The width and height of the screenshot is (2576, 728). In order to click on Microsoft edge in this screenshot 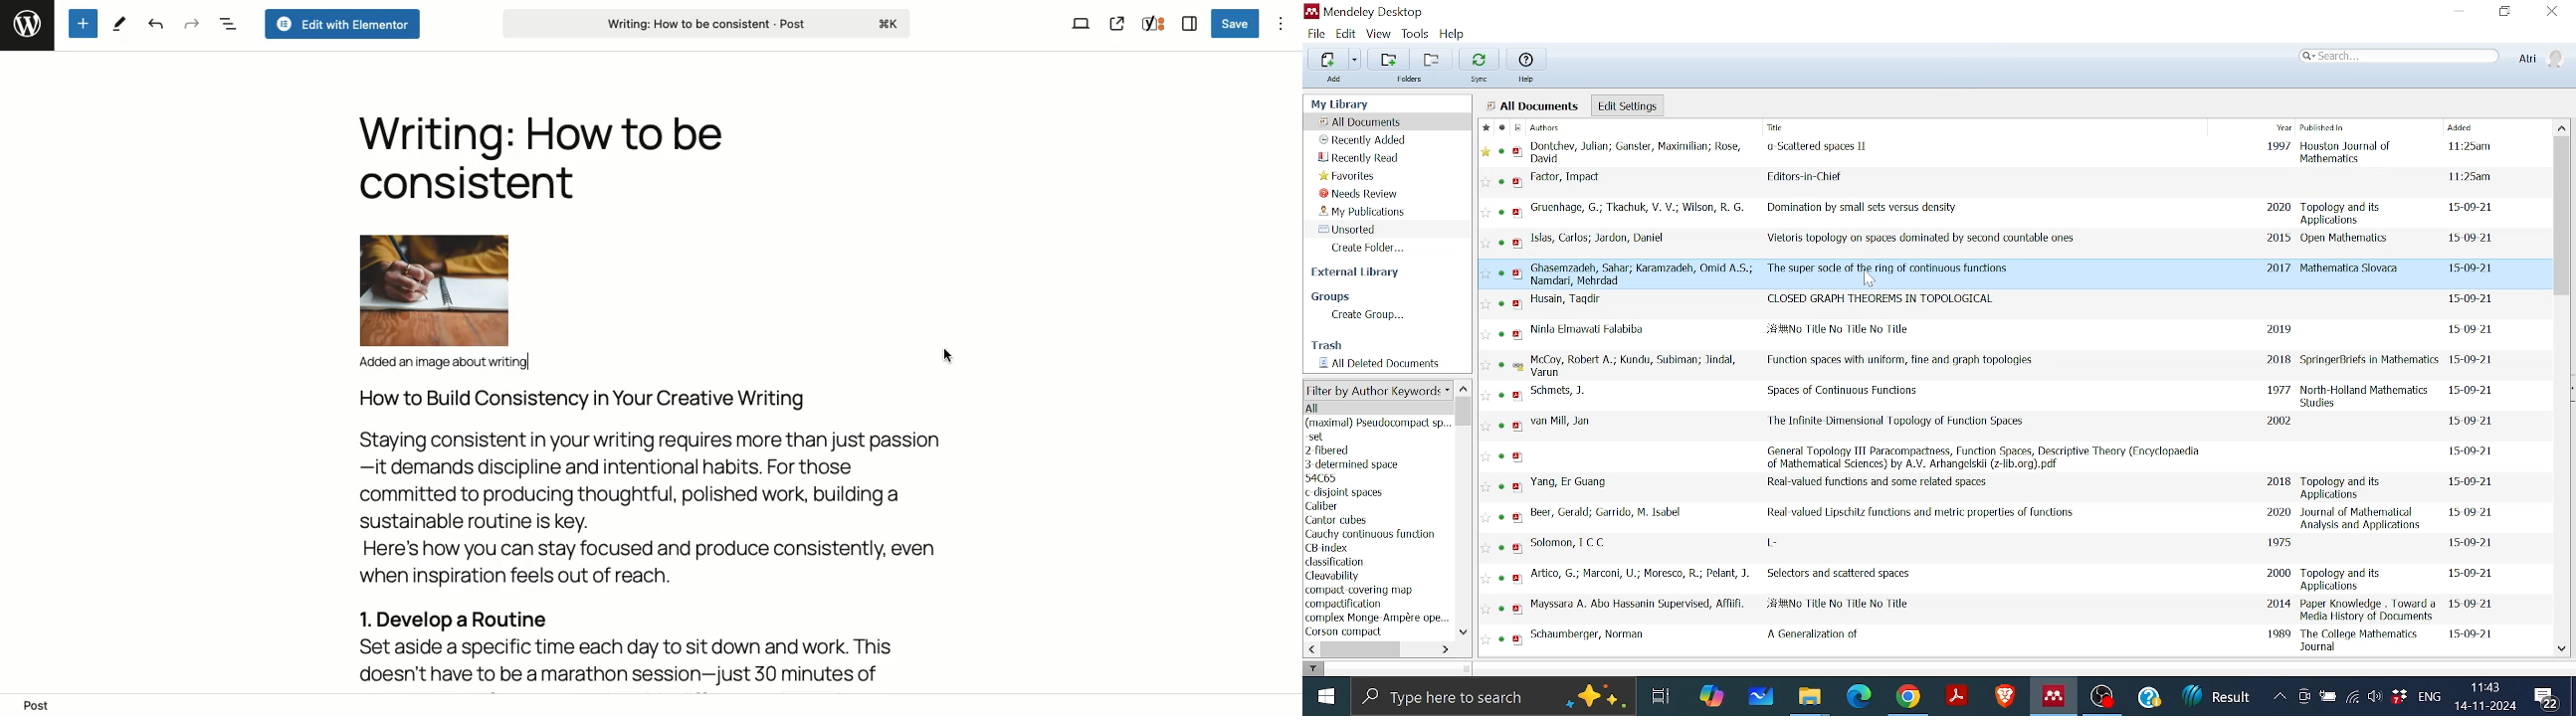, I will do `click(1860, 694)`.